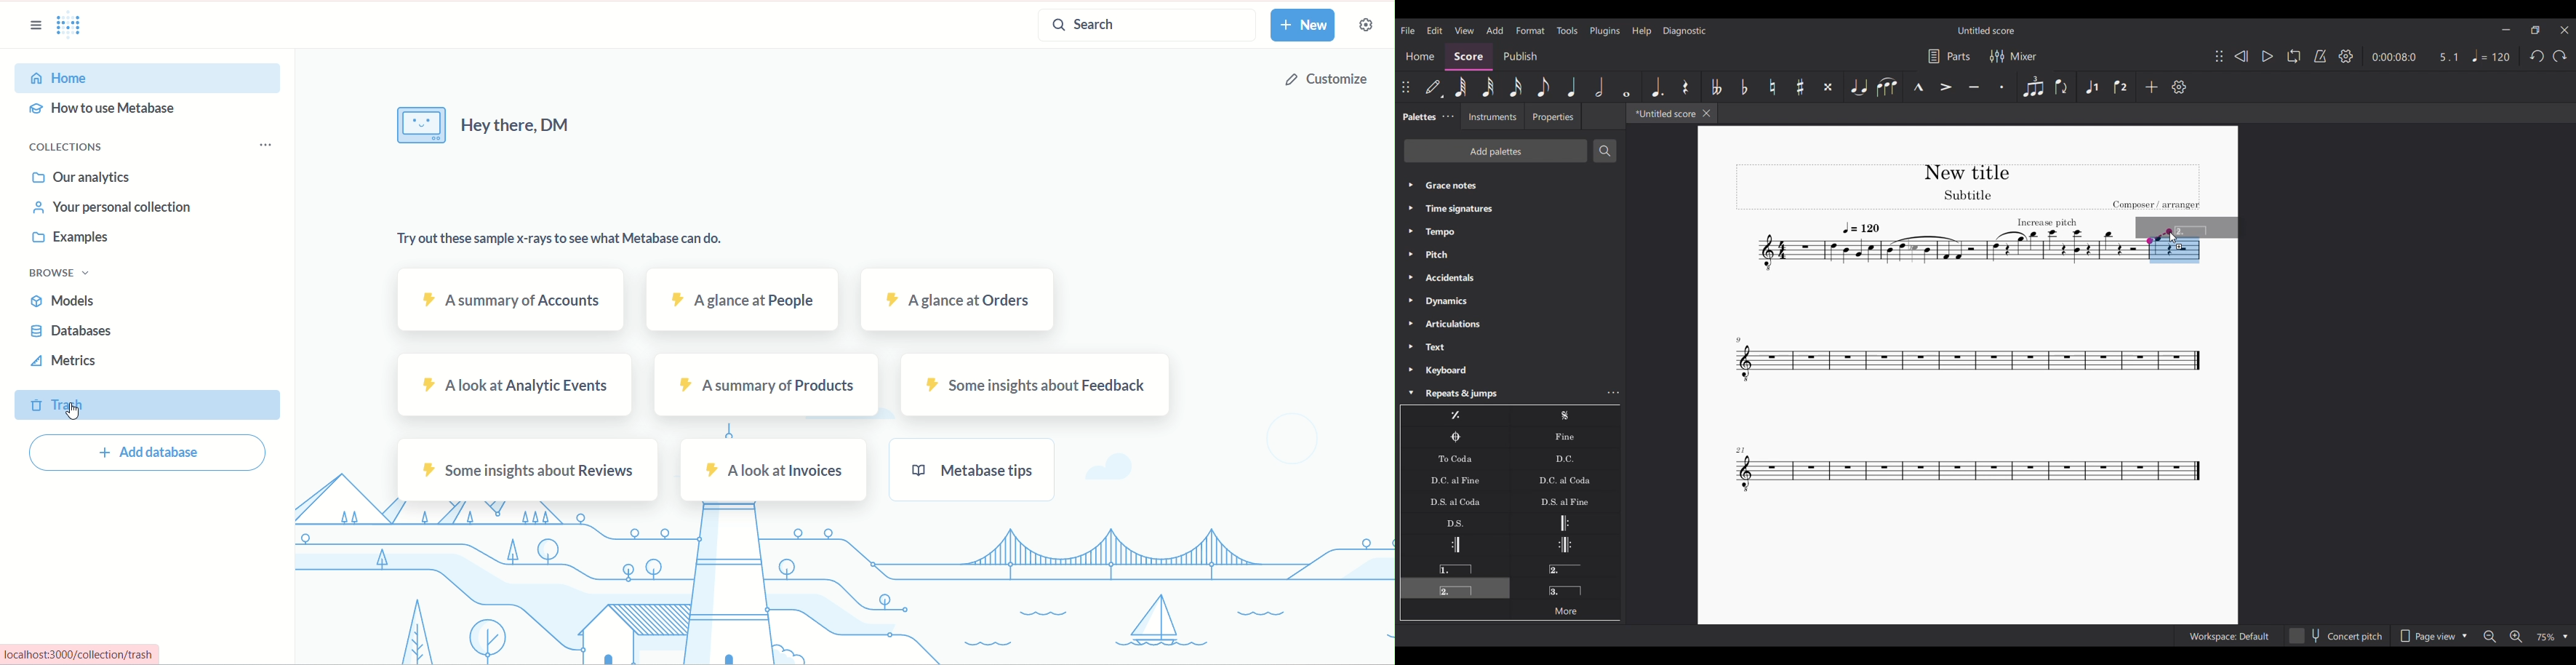 The width and height of the screenshot is (2576, 672). What do you see at coordinates (1642, 31) in the screenshot?
I see `Help menu` at bounding box center [1642, 31].